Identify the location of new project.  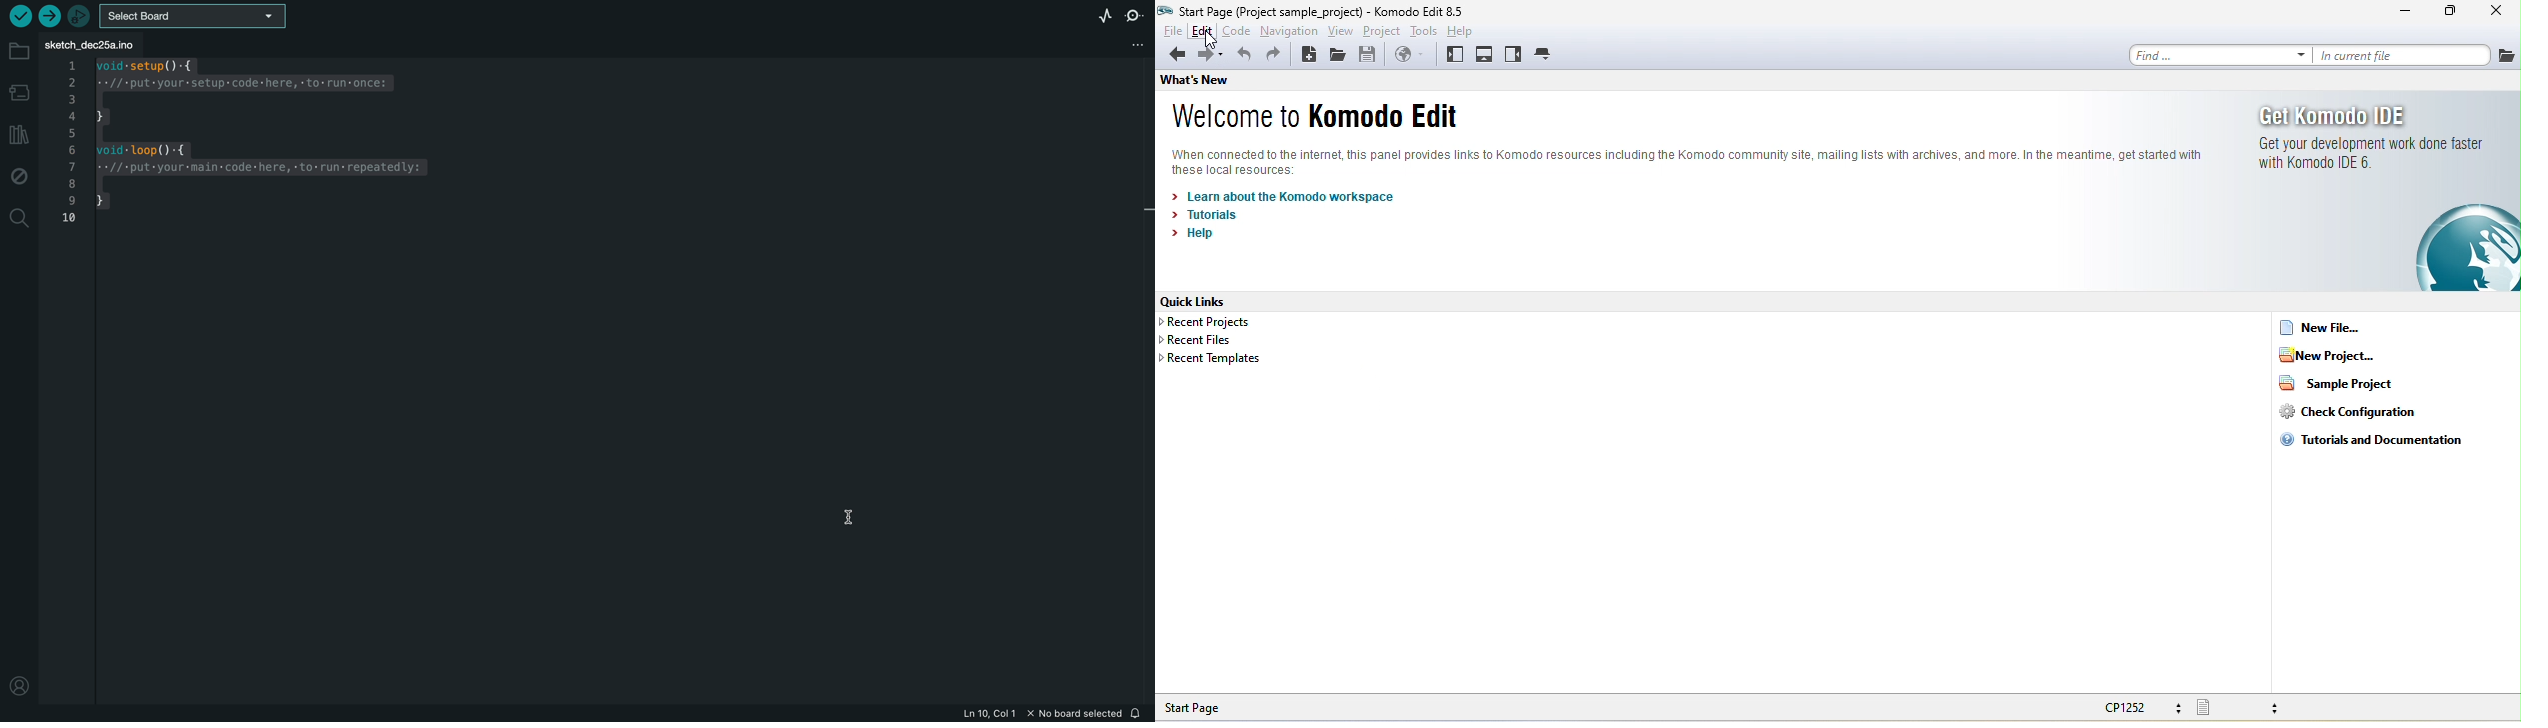
(2331, 354).